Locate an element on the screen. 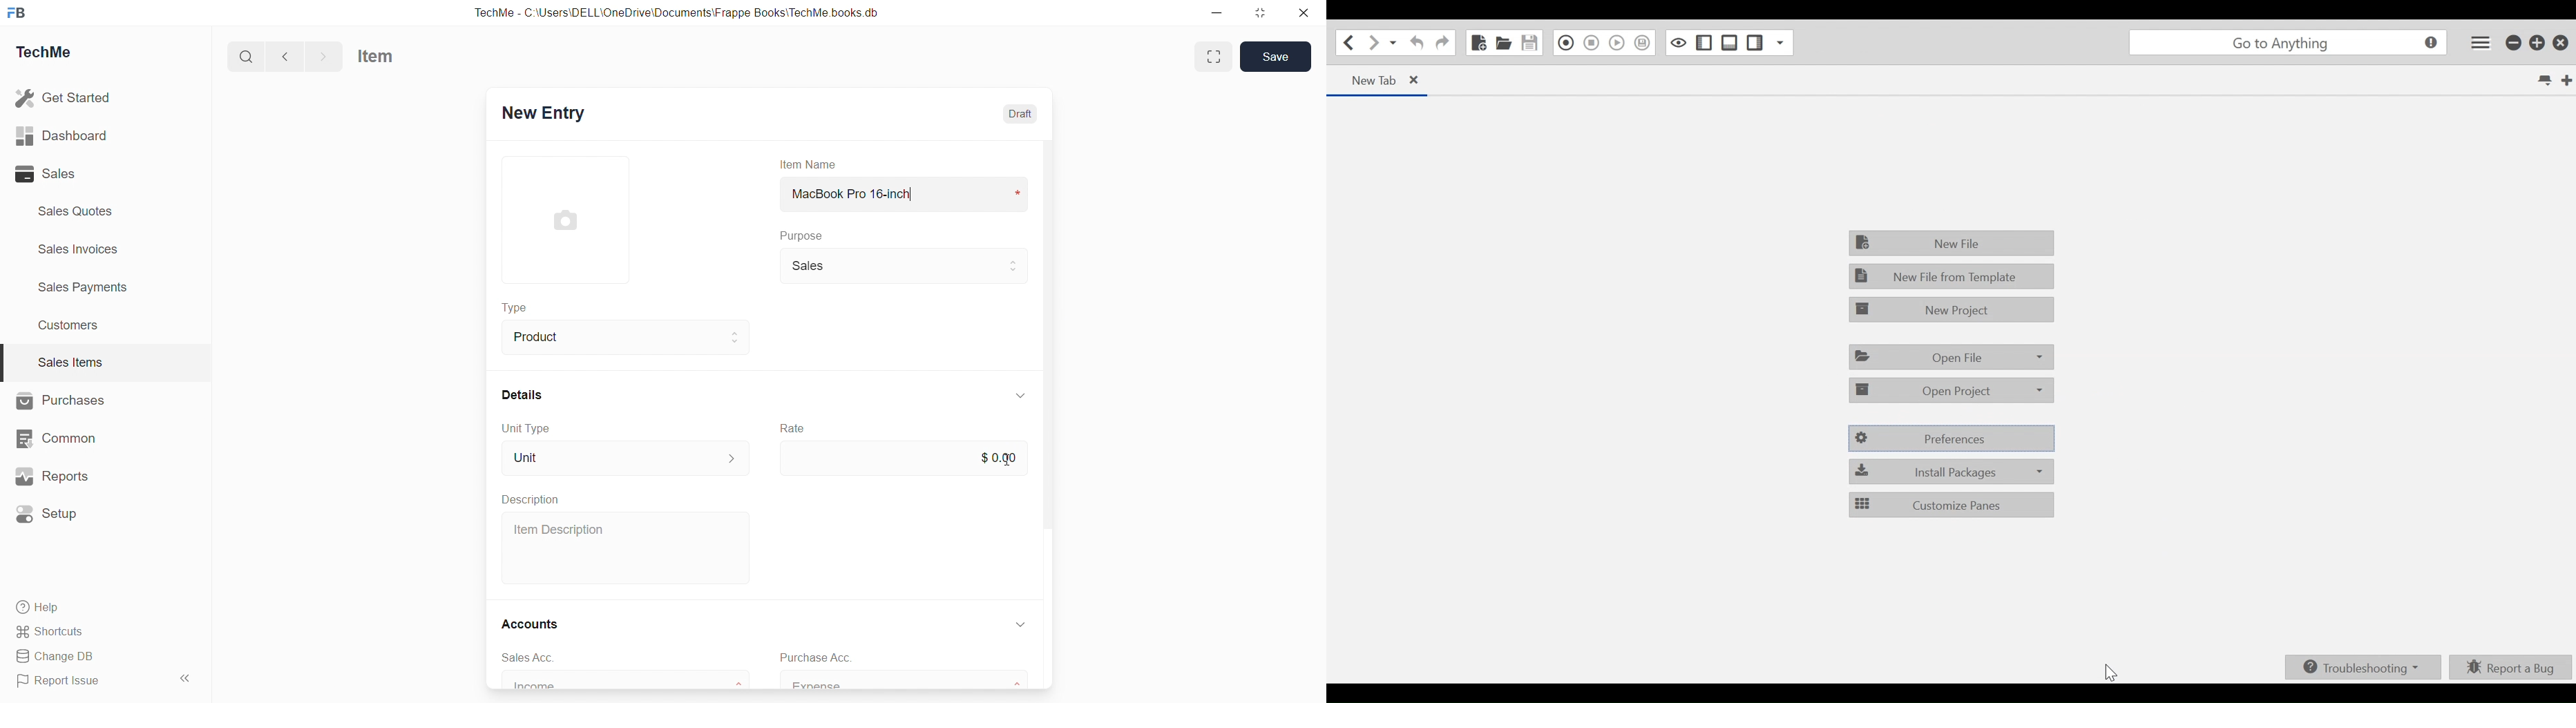 This screenshot has width=2576, height=728. Item Name is located at coordinates (806, 165).